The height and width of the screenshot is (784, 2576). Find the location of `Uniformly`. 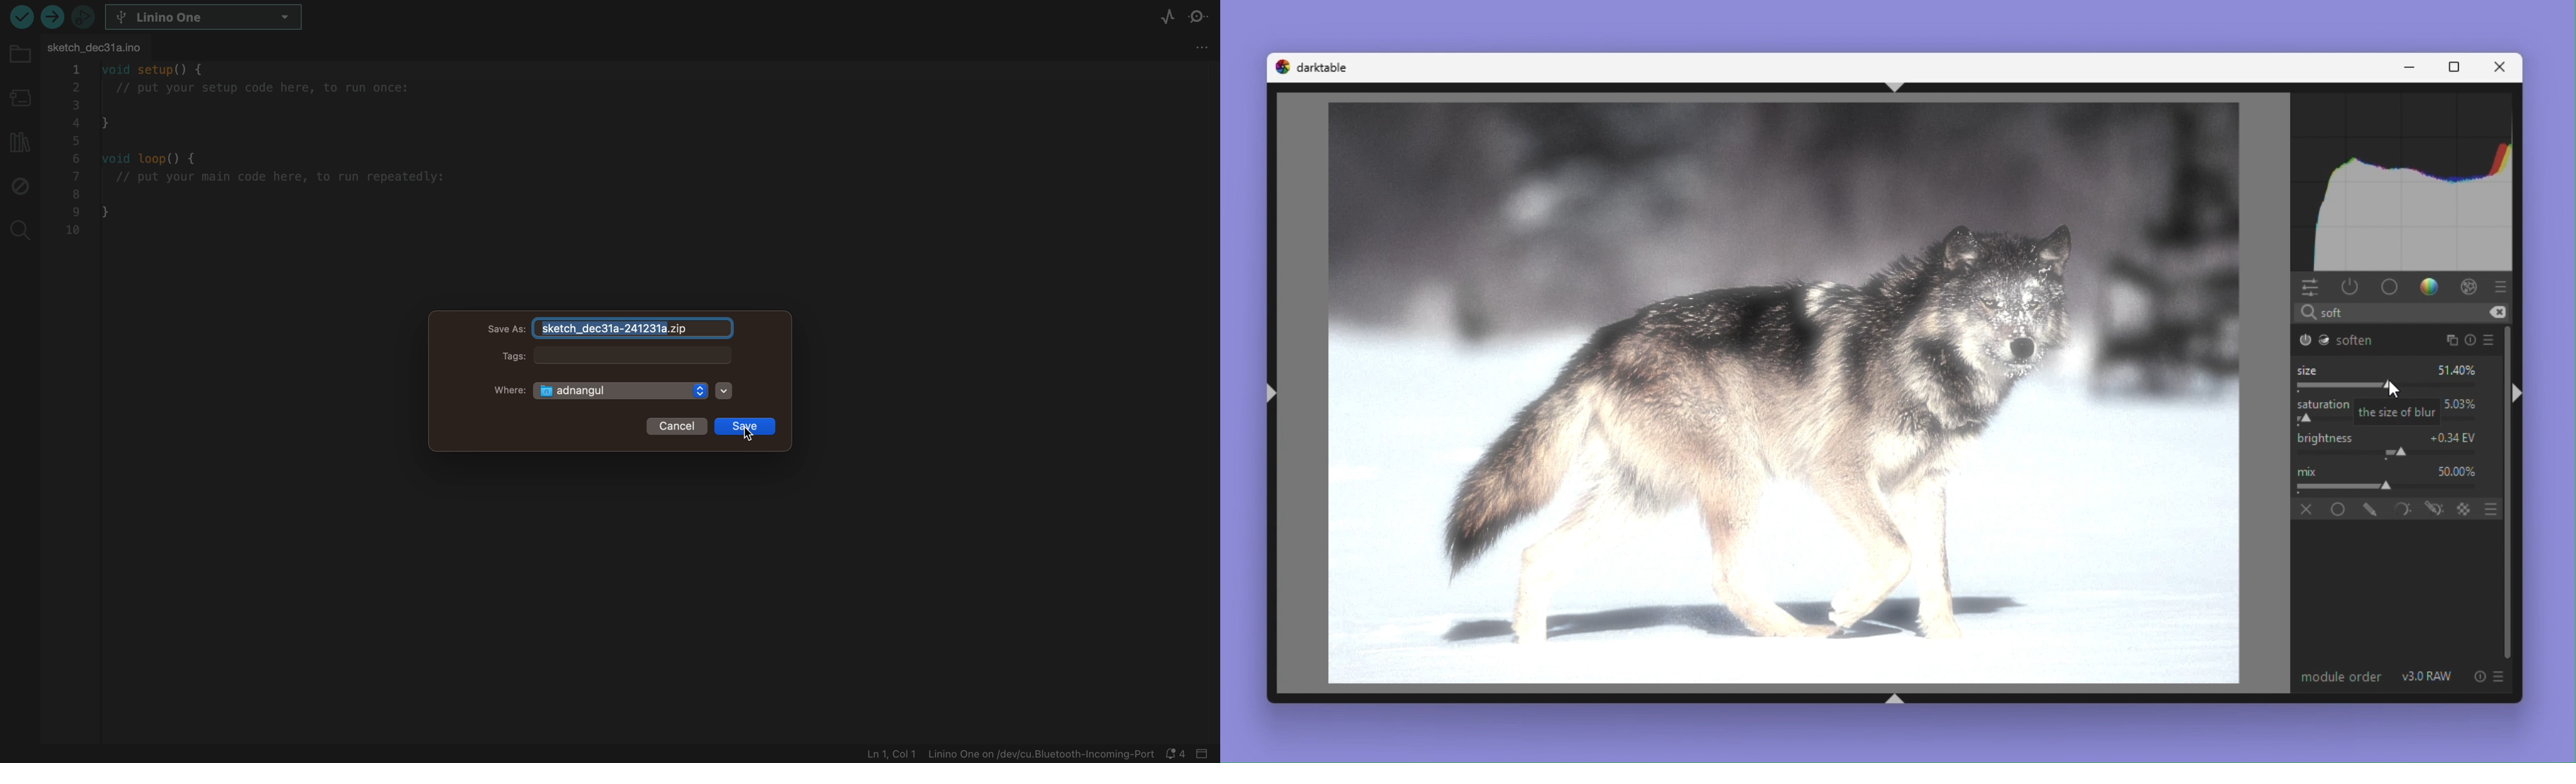

Uniformly is located at coordinates (2340, 509).